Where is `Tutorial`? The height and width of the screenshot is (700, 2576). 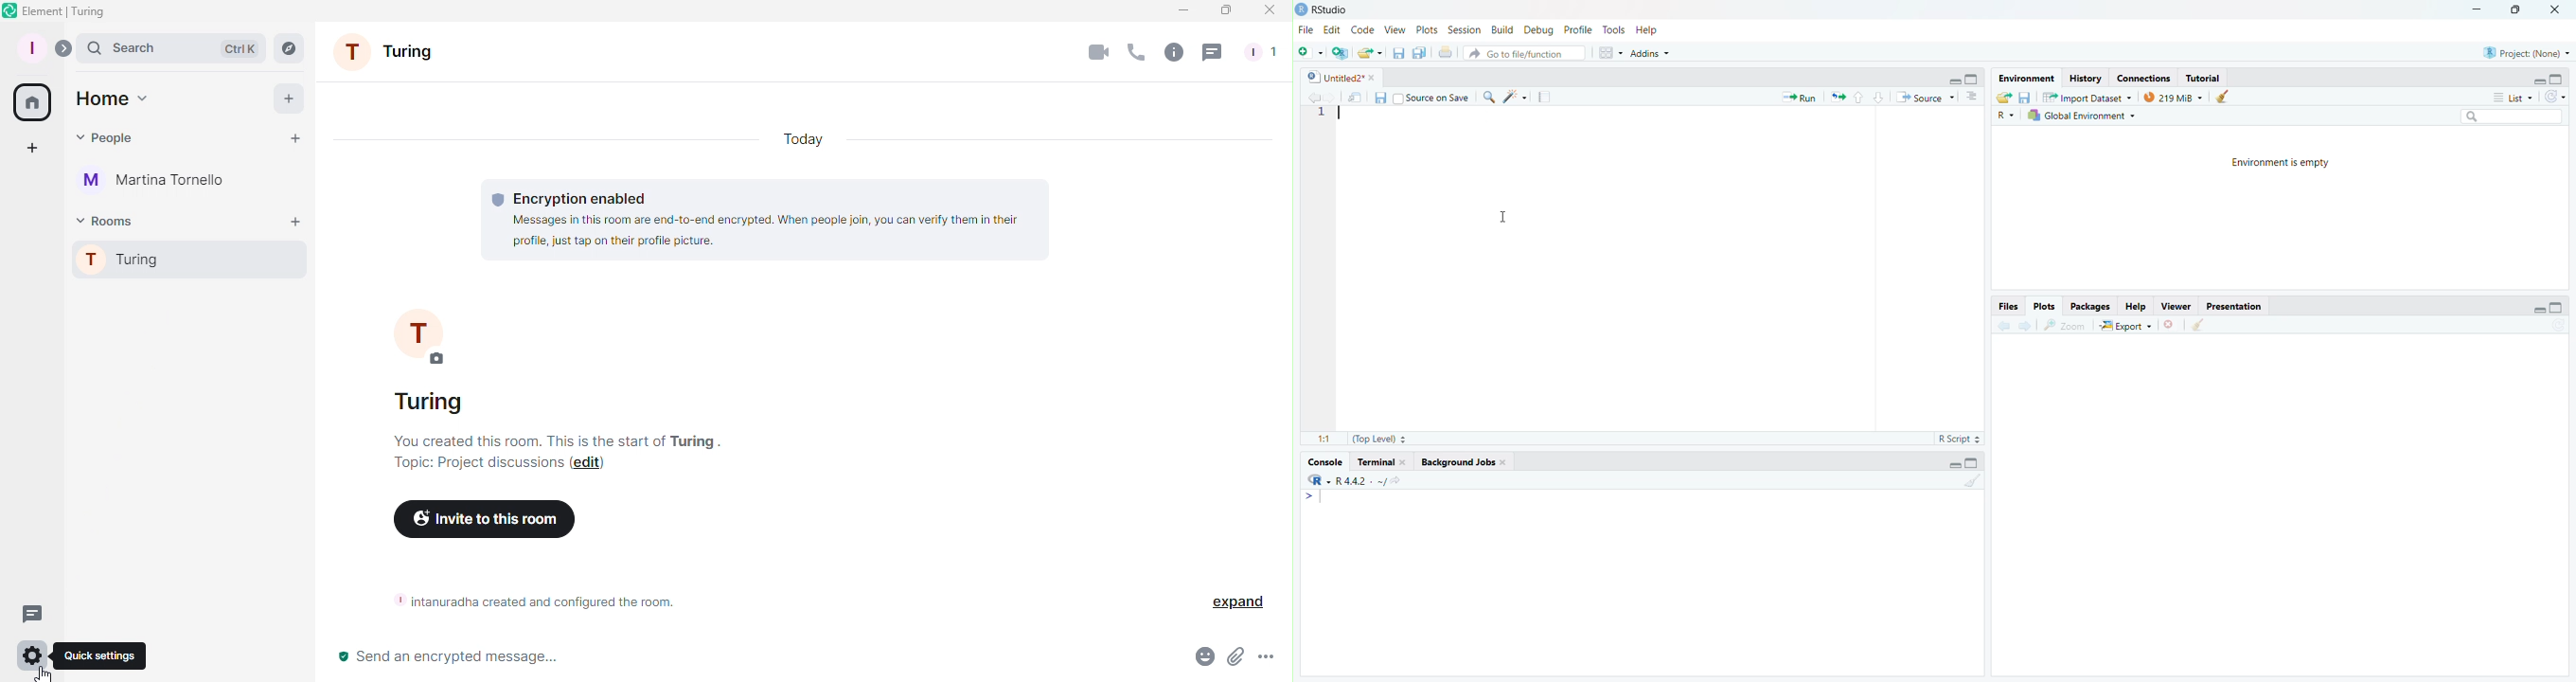 Tutorial is located at coordinates (2202, 78).